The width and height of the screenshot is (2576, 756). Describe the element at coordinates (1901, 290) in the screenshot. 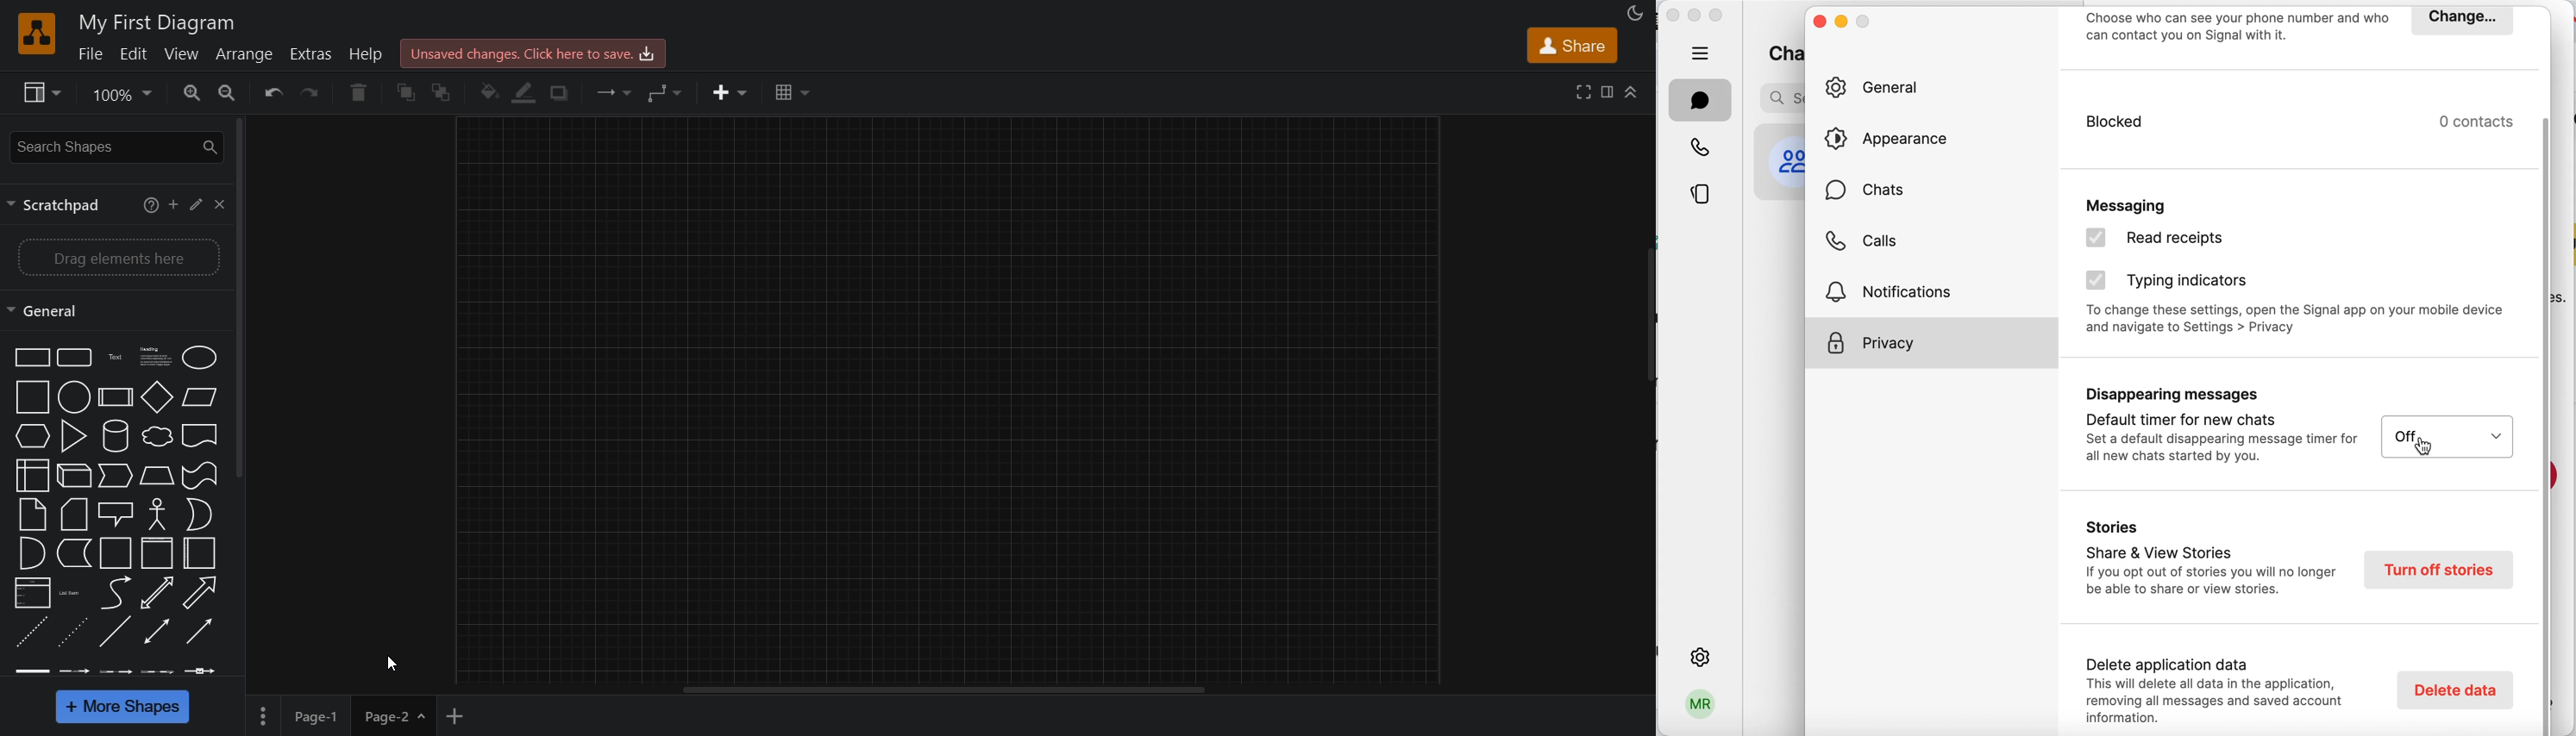

I see `notifications` at that location.